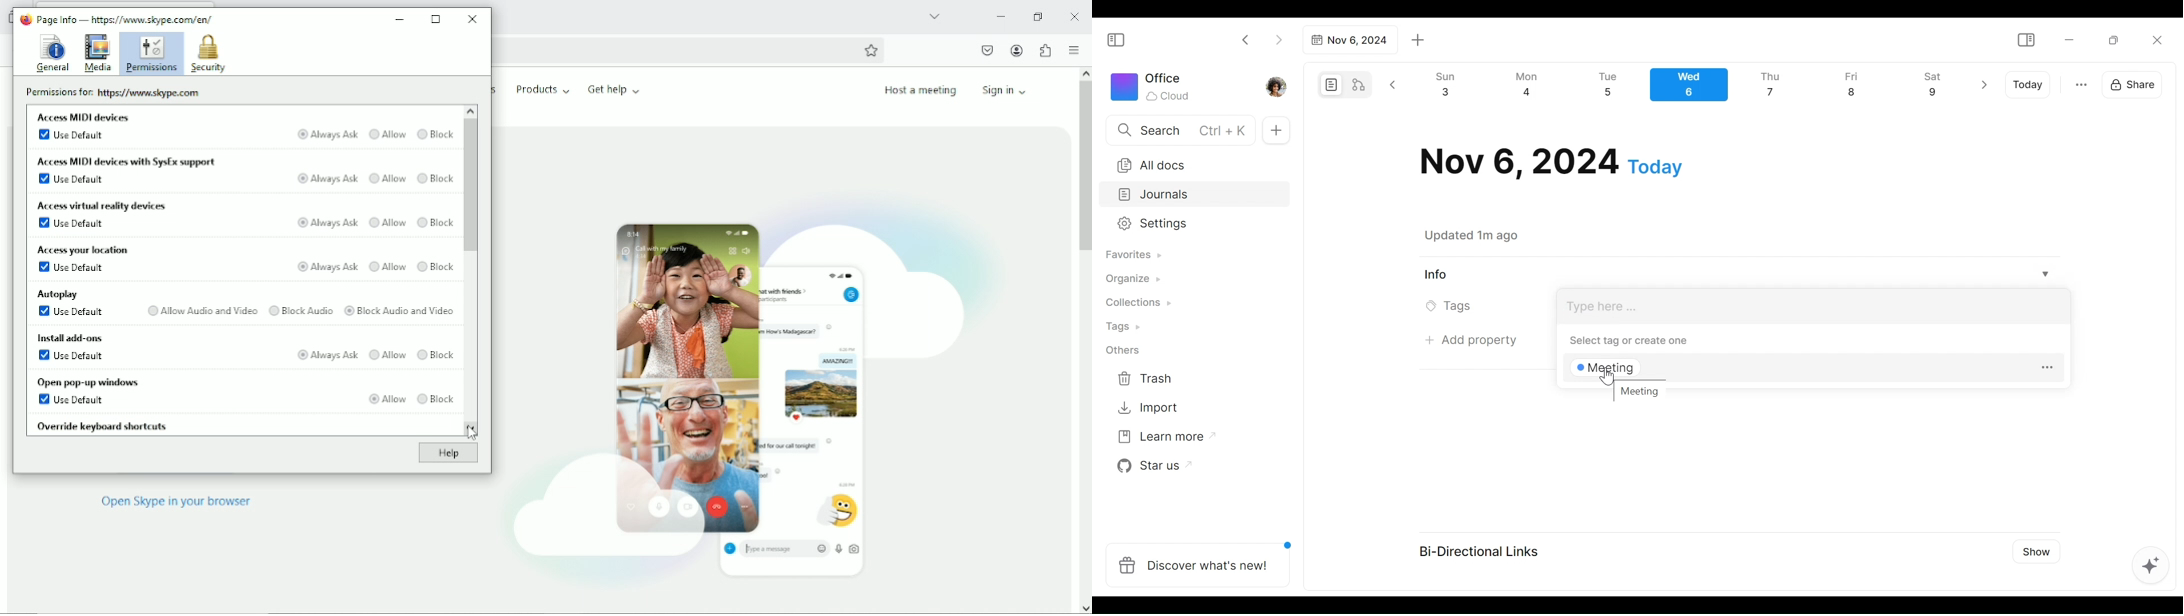 The image size is (2184, 616). What do you see at coordinates (436, 266) in the screenshot?
I see `Block` at bounding box center [436, 266].